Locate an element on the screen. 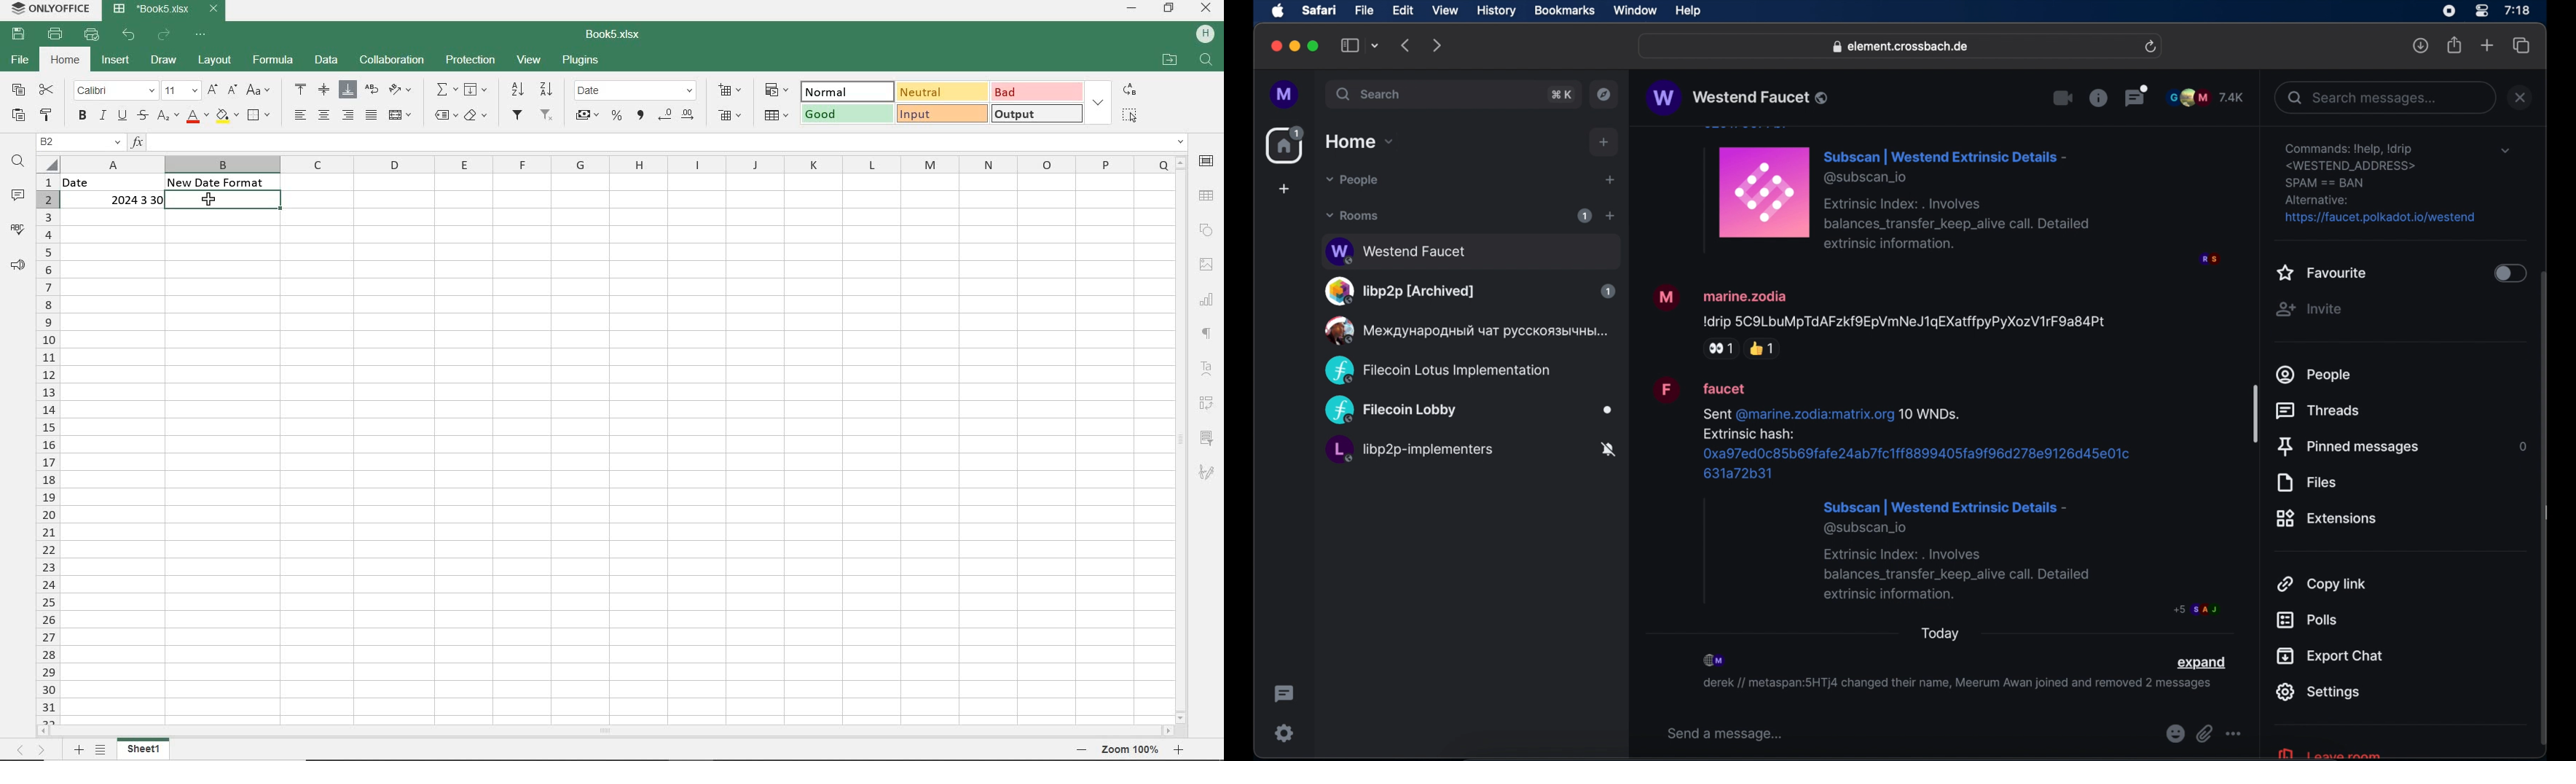 This screenshot has width=2576, height=784. threads is located at coordinates (2321, 411).